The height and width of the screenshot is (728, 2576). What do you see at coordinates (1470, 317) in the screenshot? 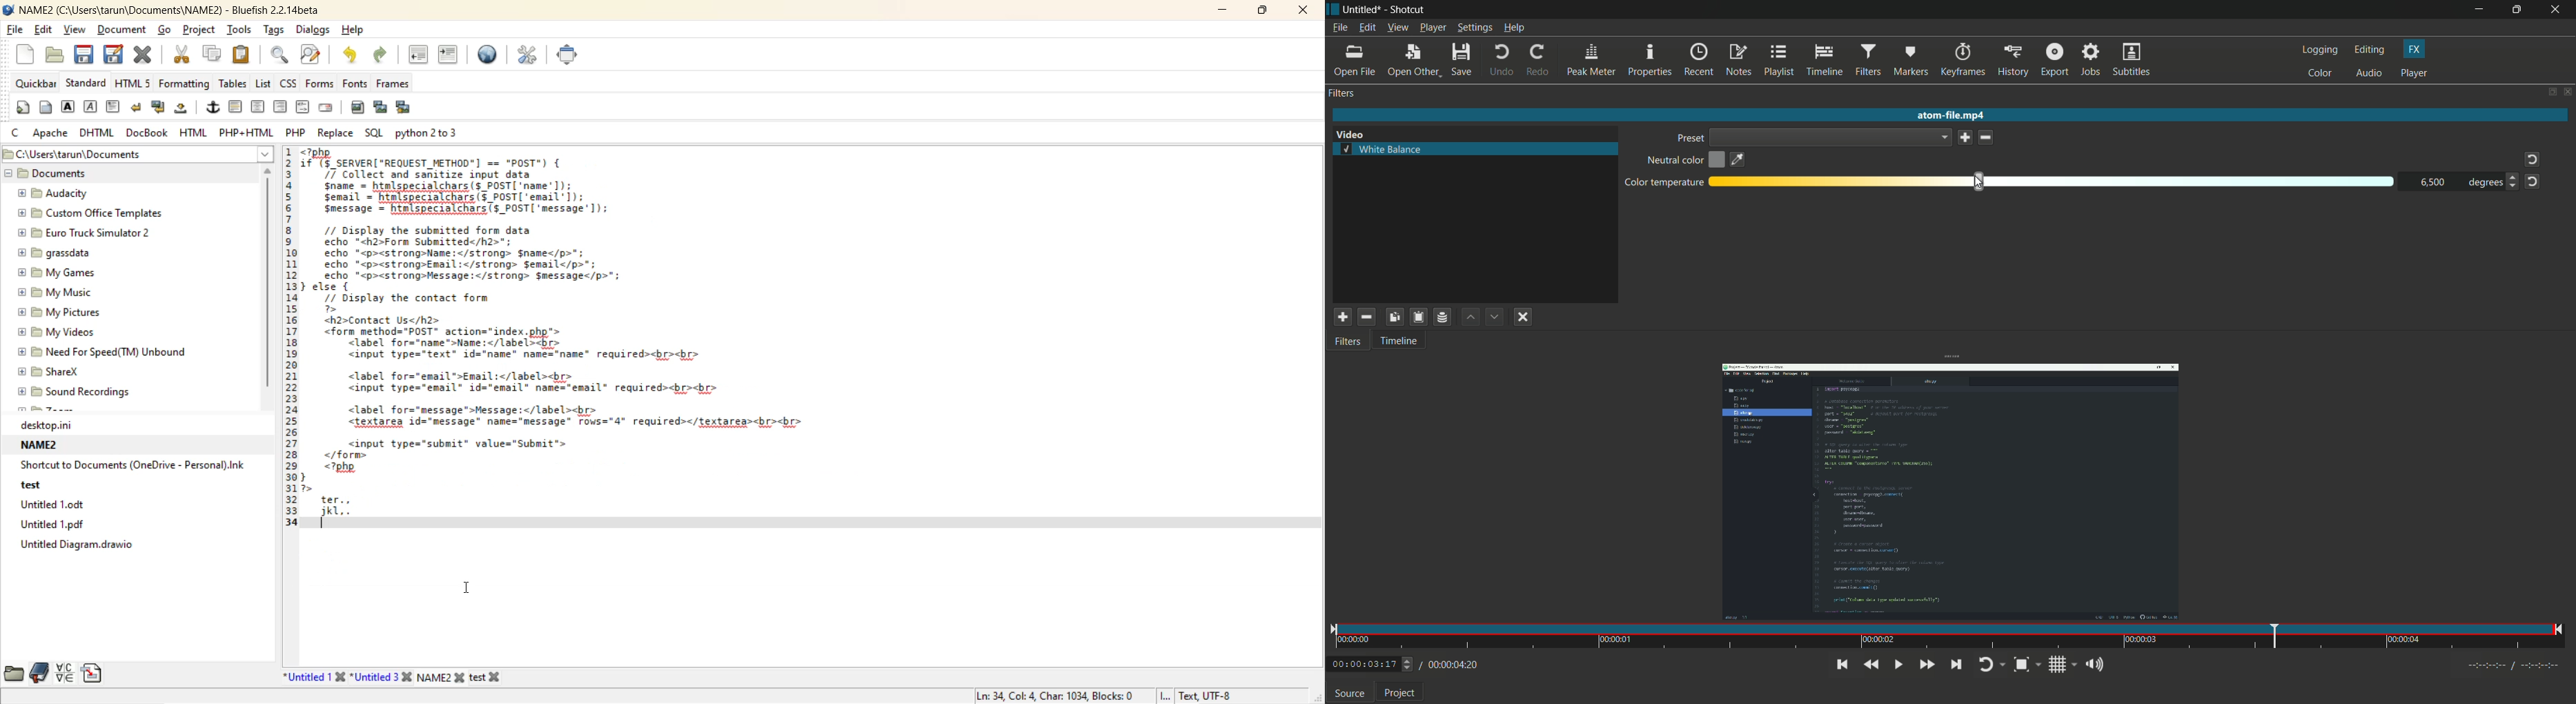
I see `move filter up` at bounding box center [1470, 317].